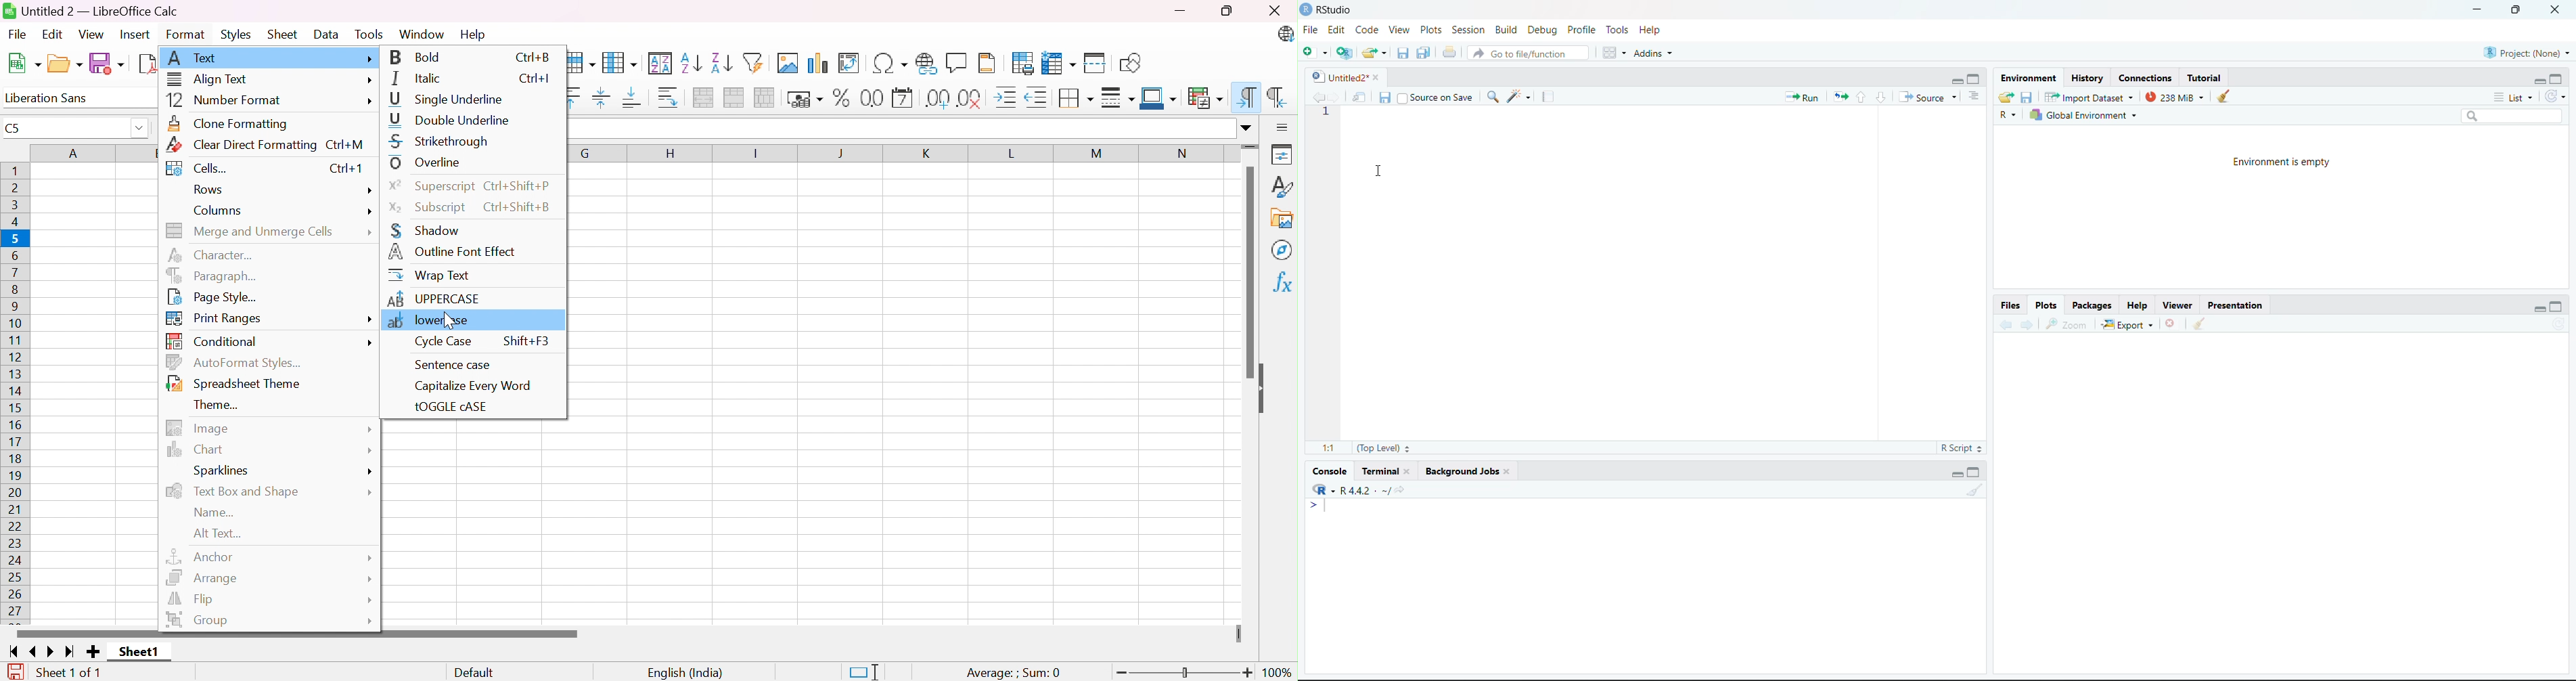  What do you see at coordinates (842, 97) in the screenshot?
I see `Format as Percent` at bounding box center [842, 97].